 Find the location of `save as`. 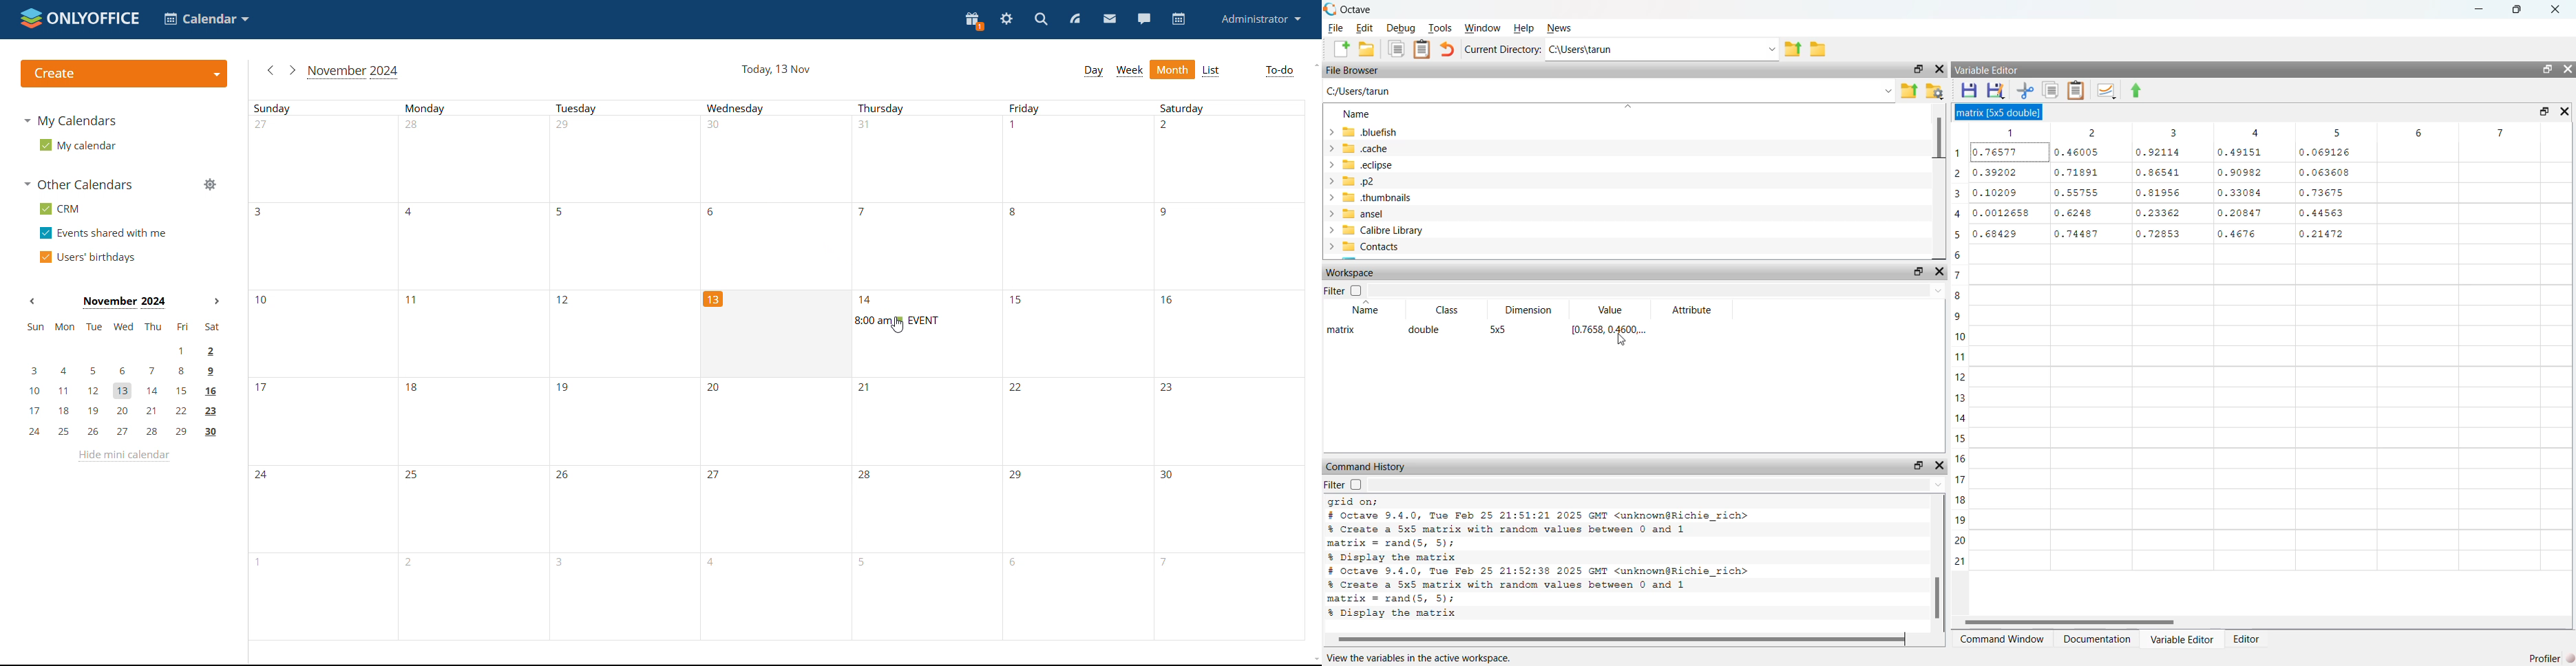

save as is located at coordinates (1998, 90).